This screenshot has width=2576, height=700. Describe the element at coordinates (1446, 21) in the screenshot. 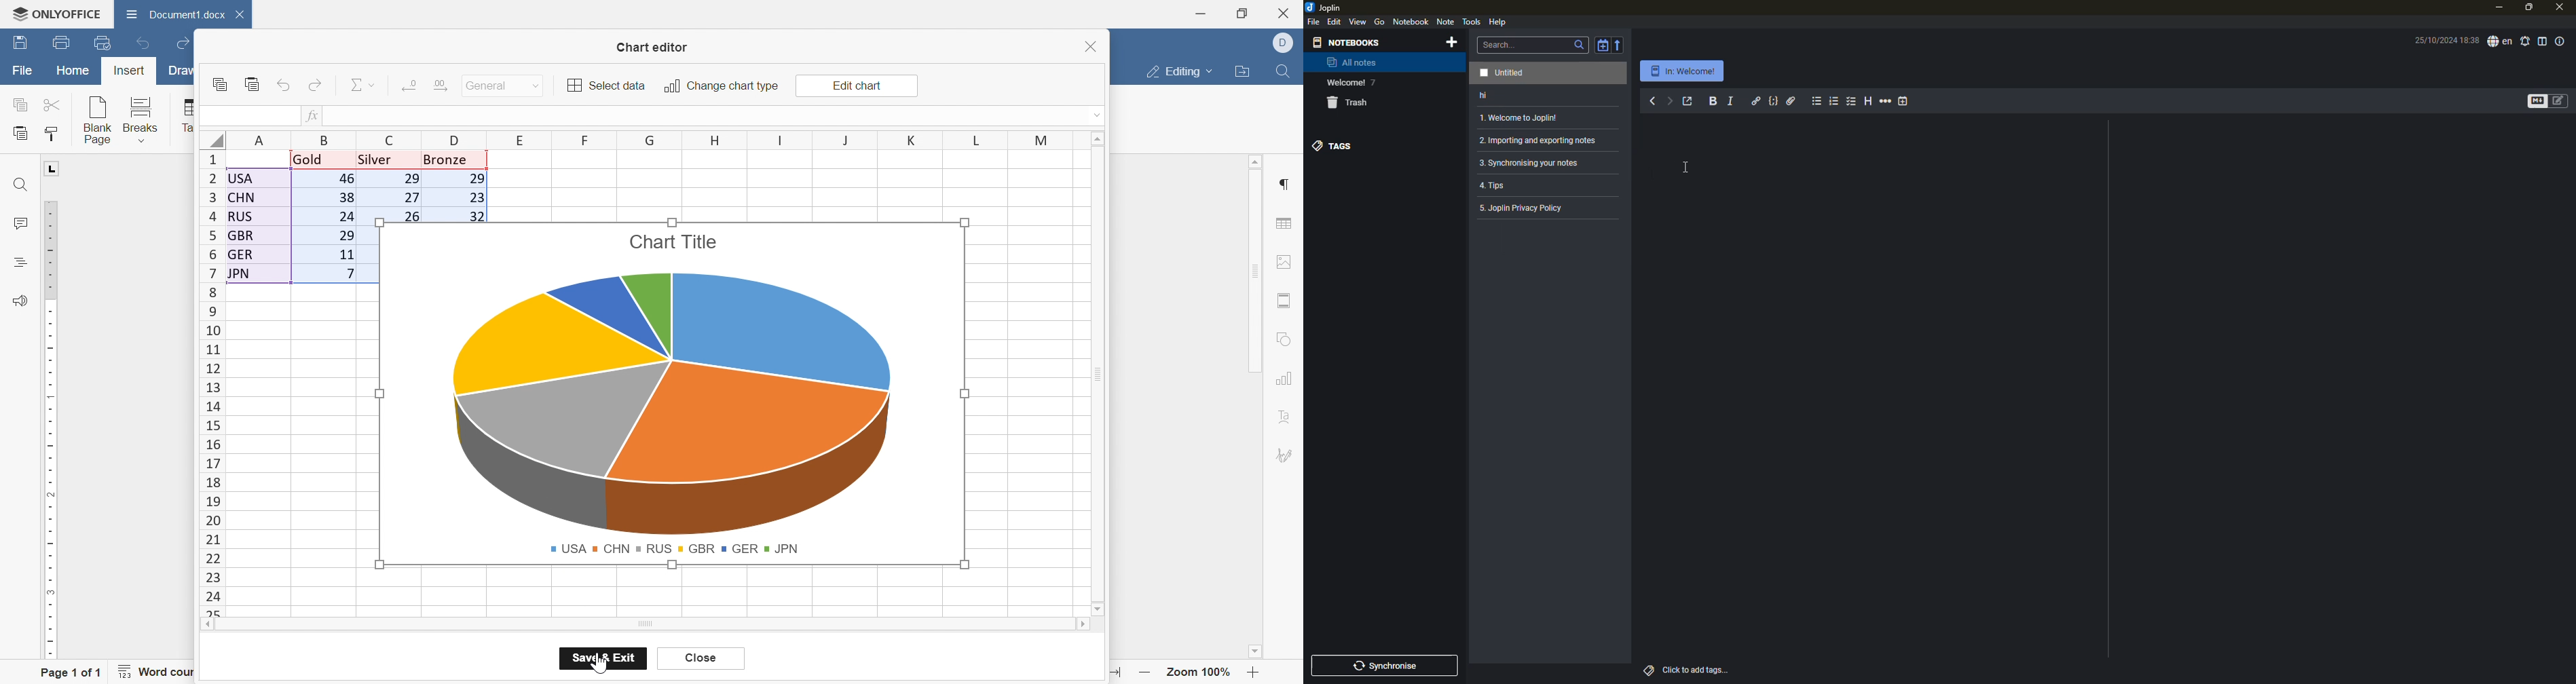

I see `note` at that location.